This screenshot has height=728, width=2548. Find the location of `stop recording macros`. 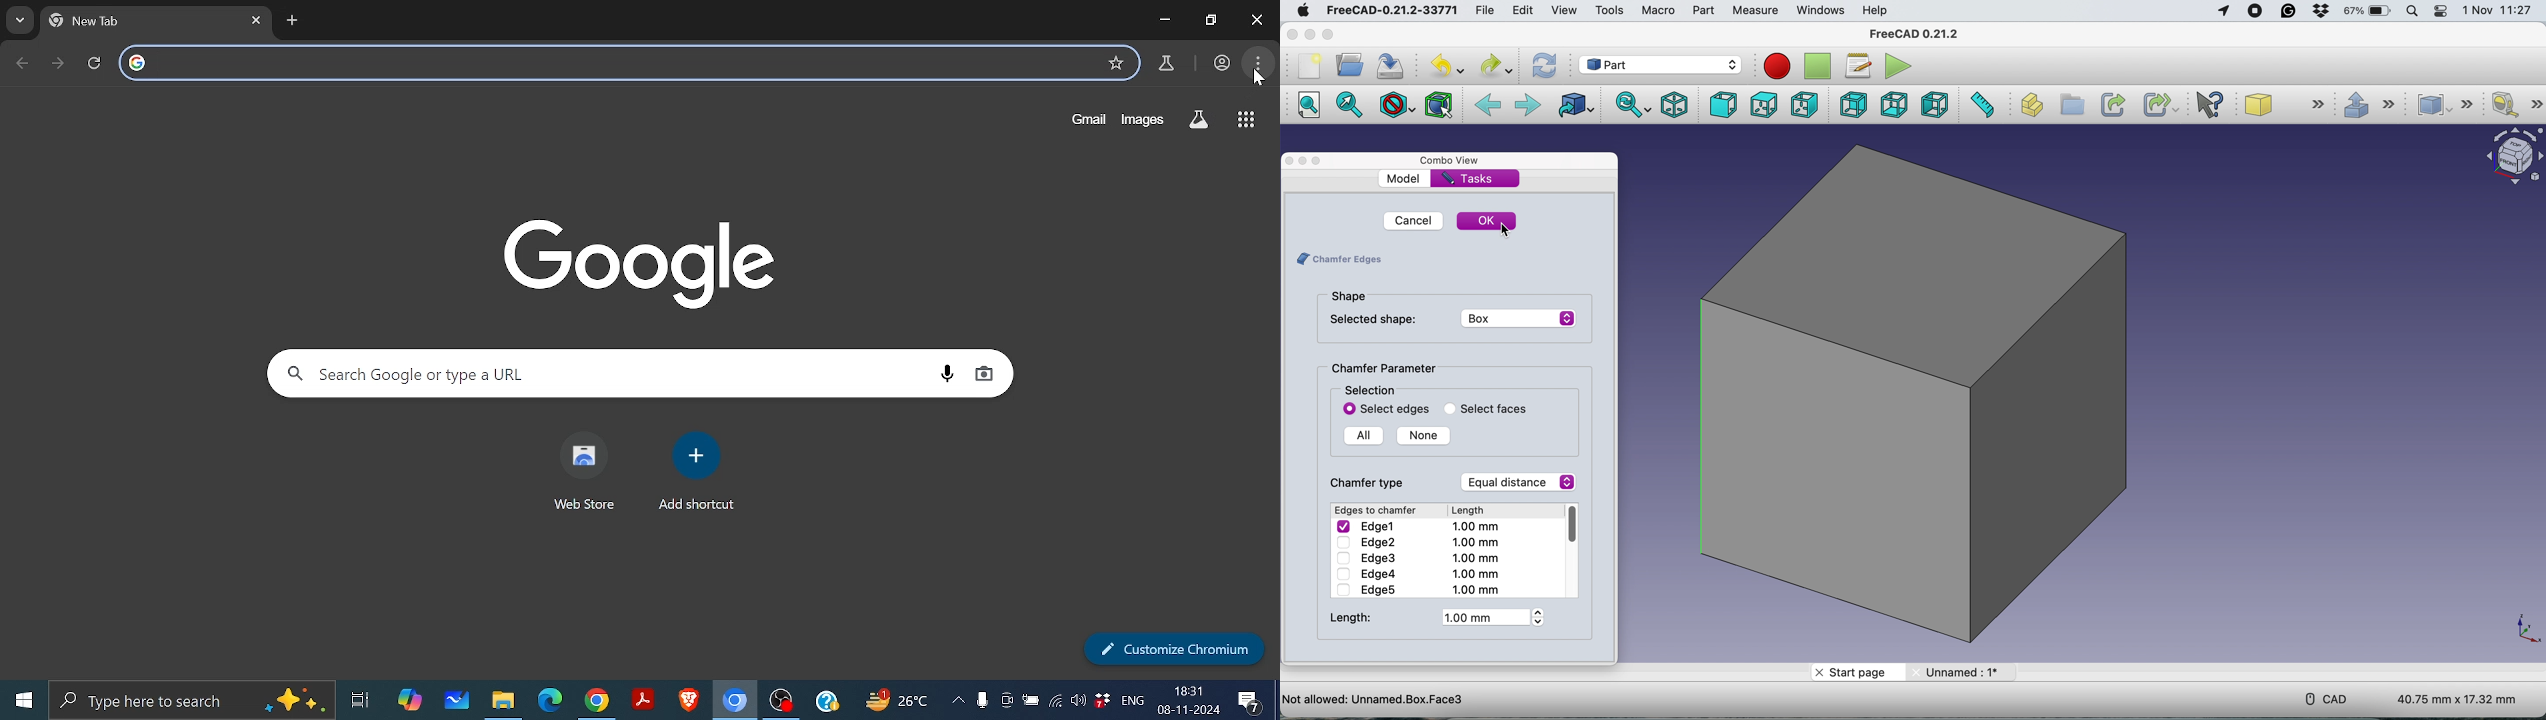

stop recording macros is located at coordinates (1815, 66).